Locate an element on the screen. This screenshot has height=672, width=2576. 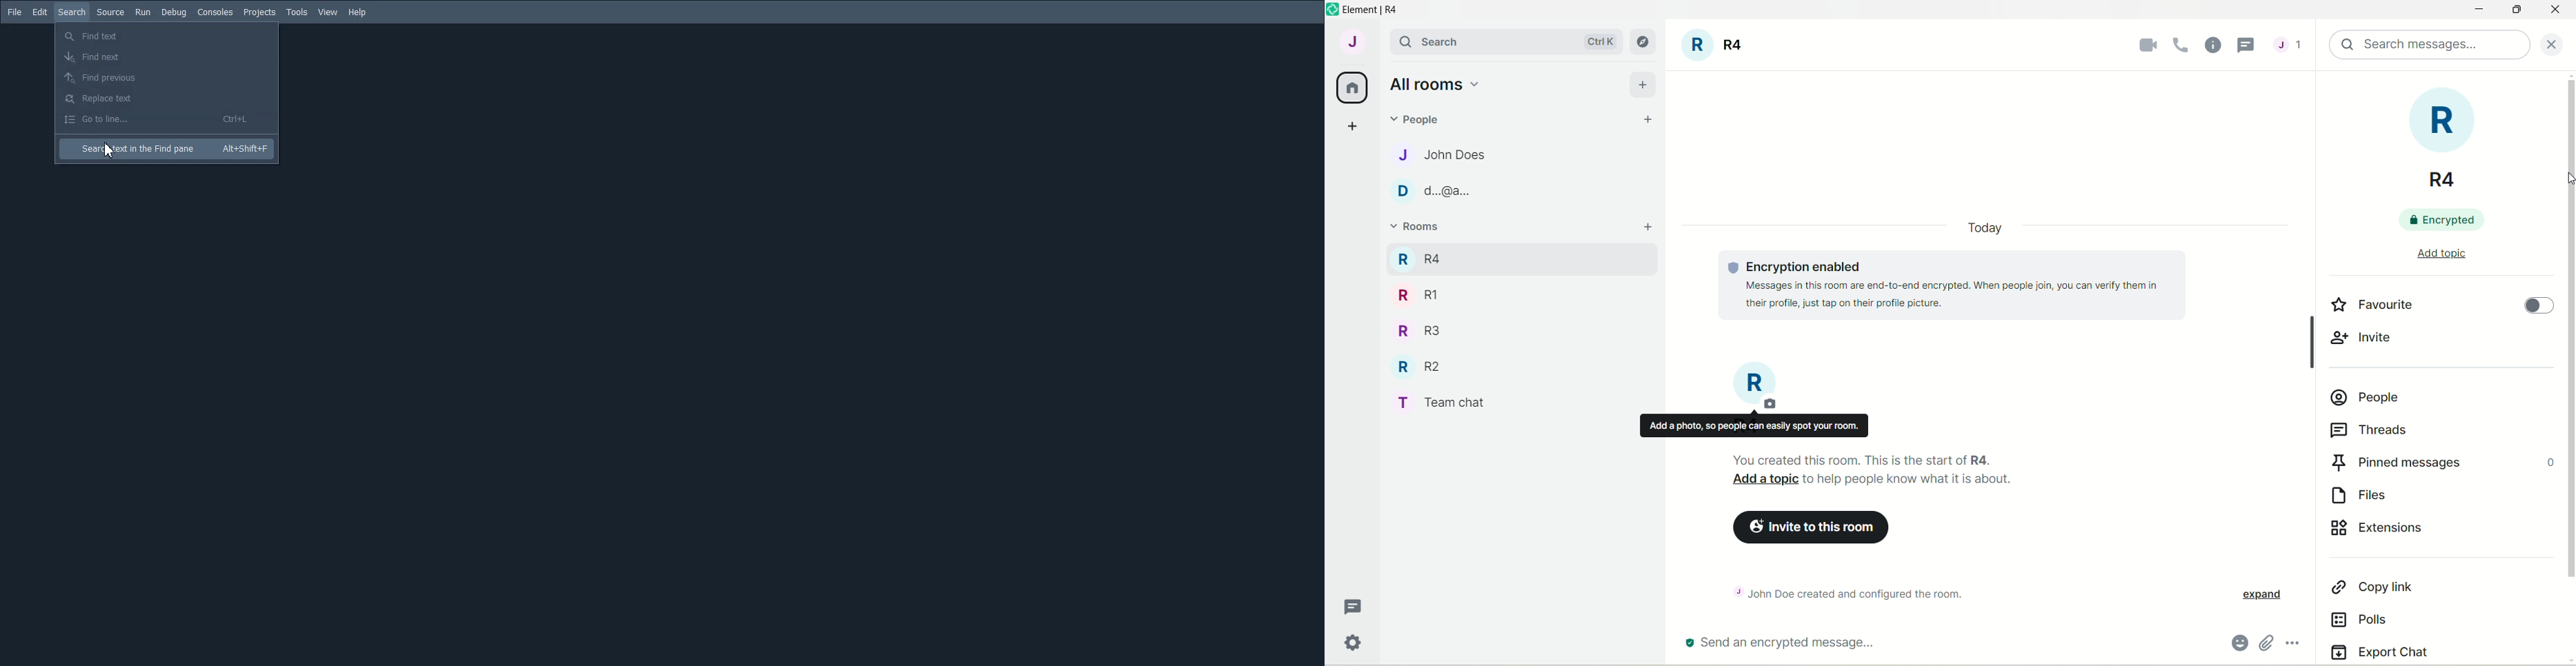
maximize is located at coordinates (2520, 10).